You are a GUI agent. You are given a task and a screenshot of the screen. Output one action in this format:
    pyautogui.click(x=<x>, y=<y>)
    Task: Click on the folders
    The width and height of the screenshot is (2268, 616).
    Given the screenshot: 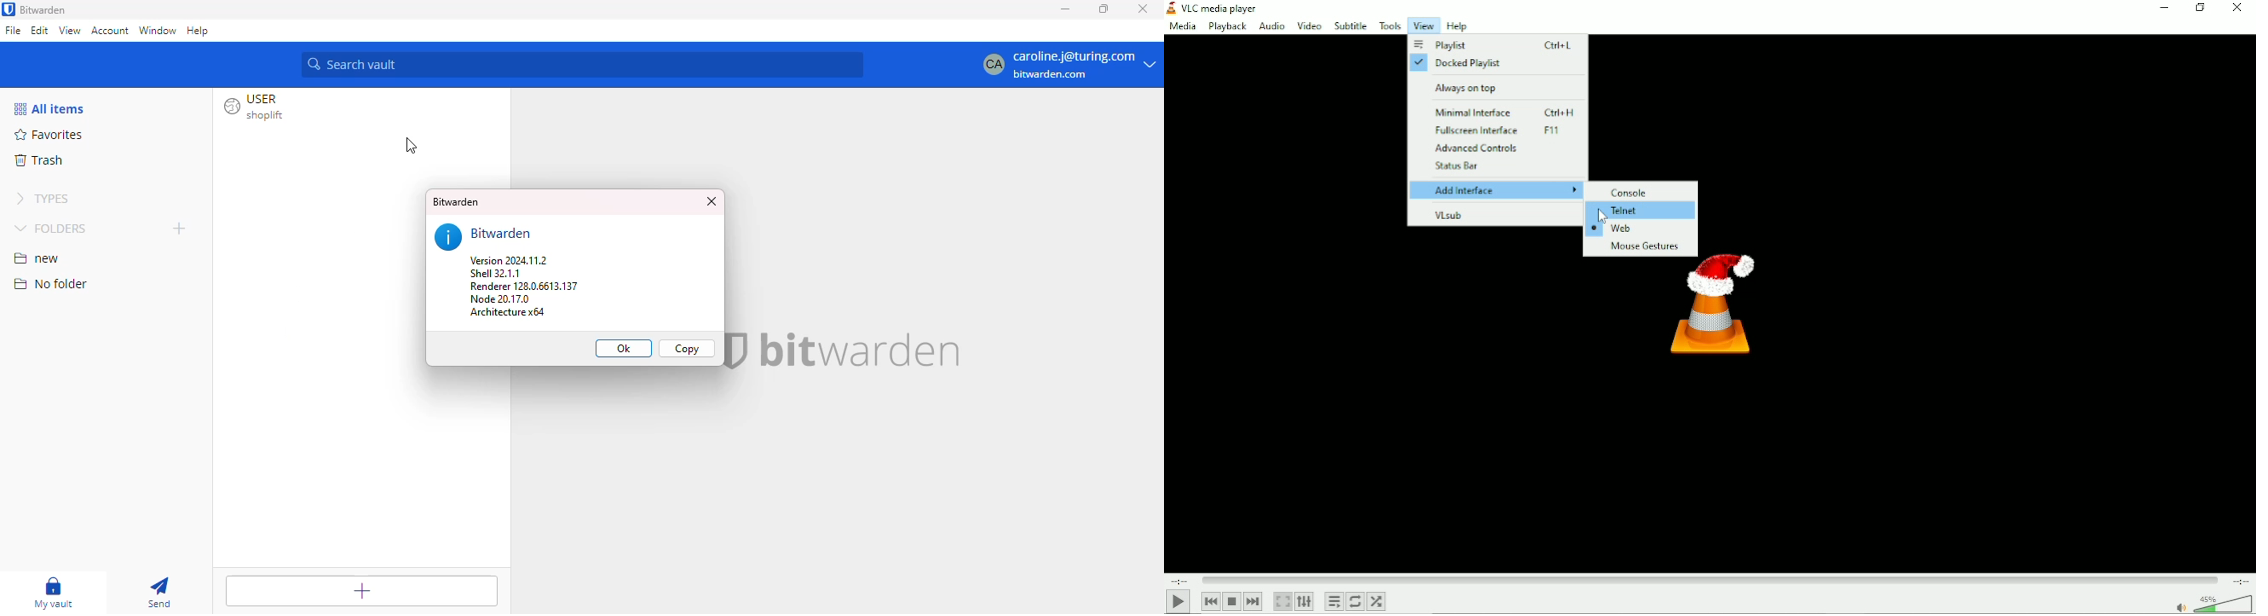 What is the action you would take?
    pyautogui.click(x=51, y=228)
    